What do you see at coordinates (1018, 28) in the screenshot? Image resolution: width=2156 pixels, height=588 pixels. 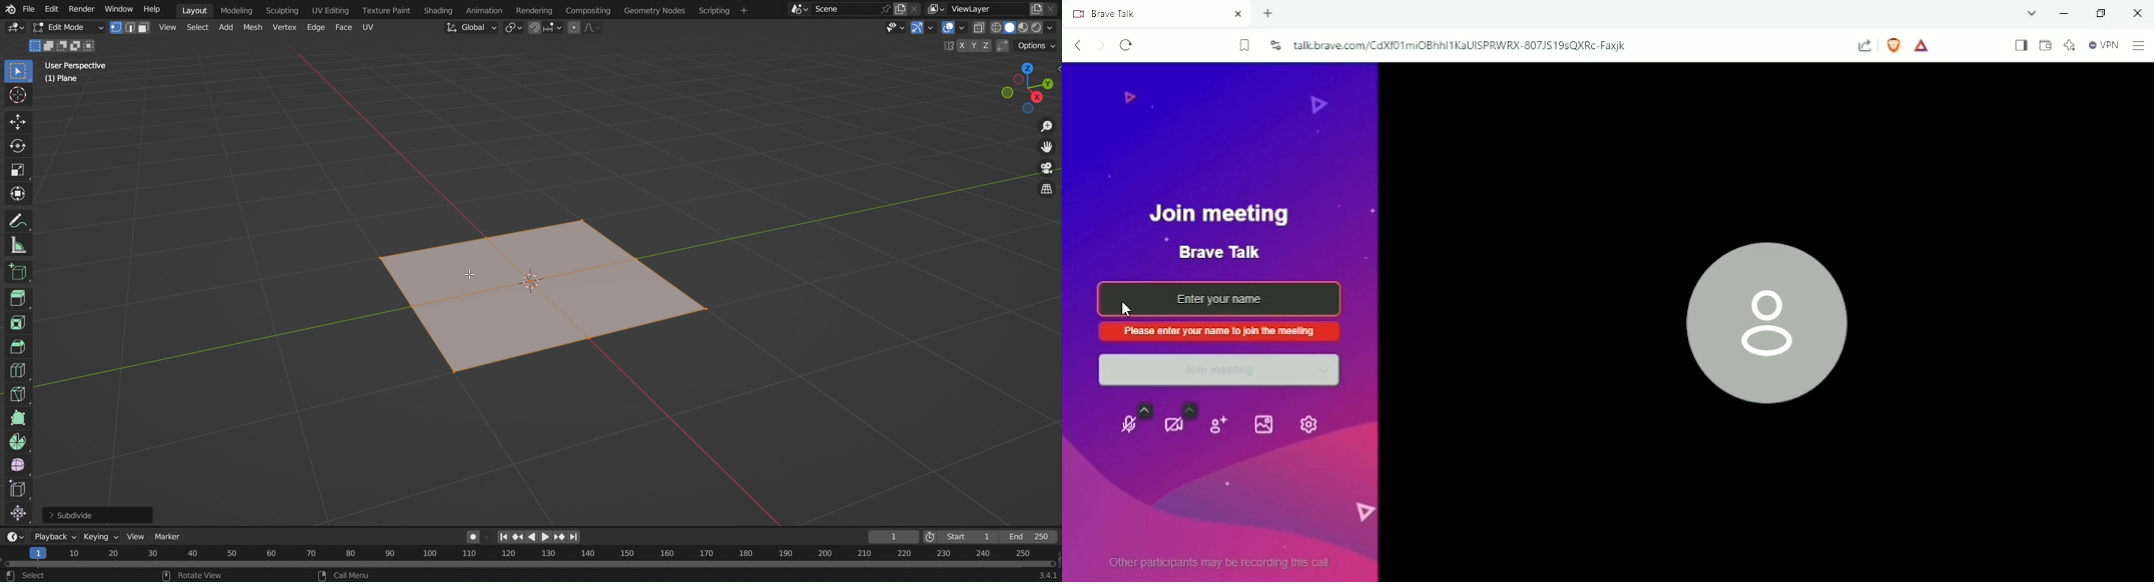 I see `Viewport Shading` at bounding box center [1018, 28].